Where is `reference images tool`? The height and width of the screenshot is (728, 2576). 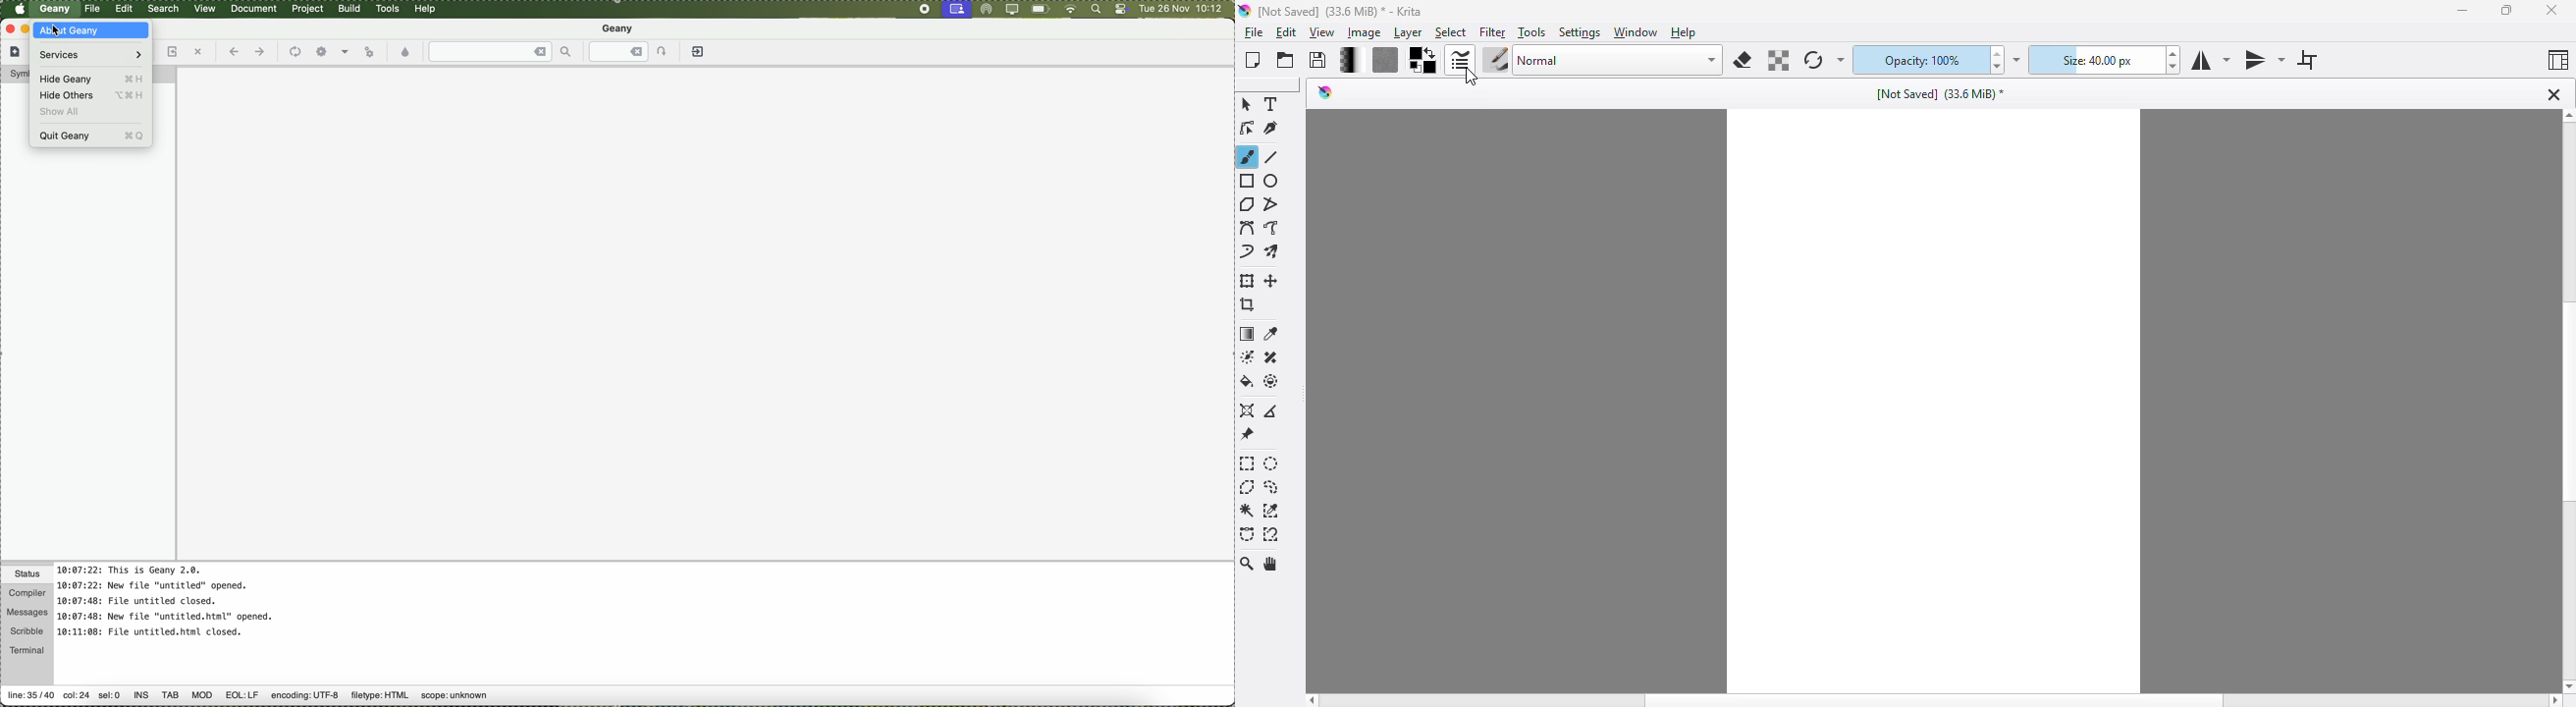 reference images tool is located at coordinates (1247, 435).